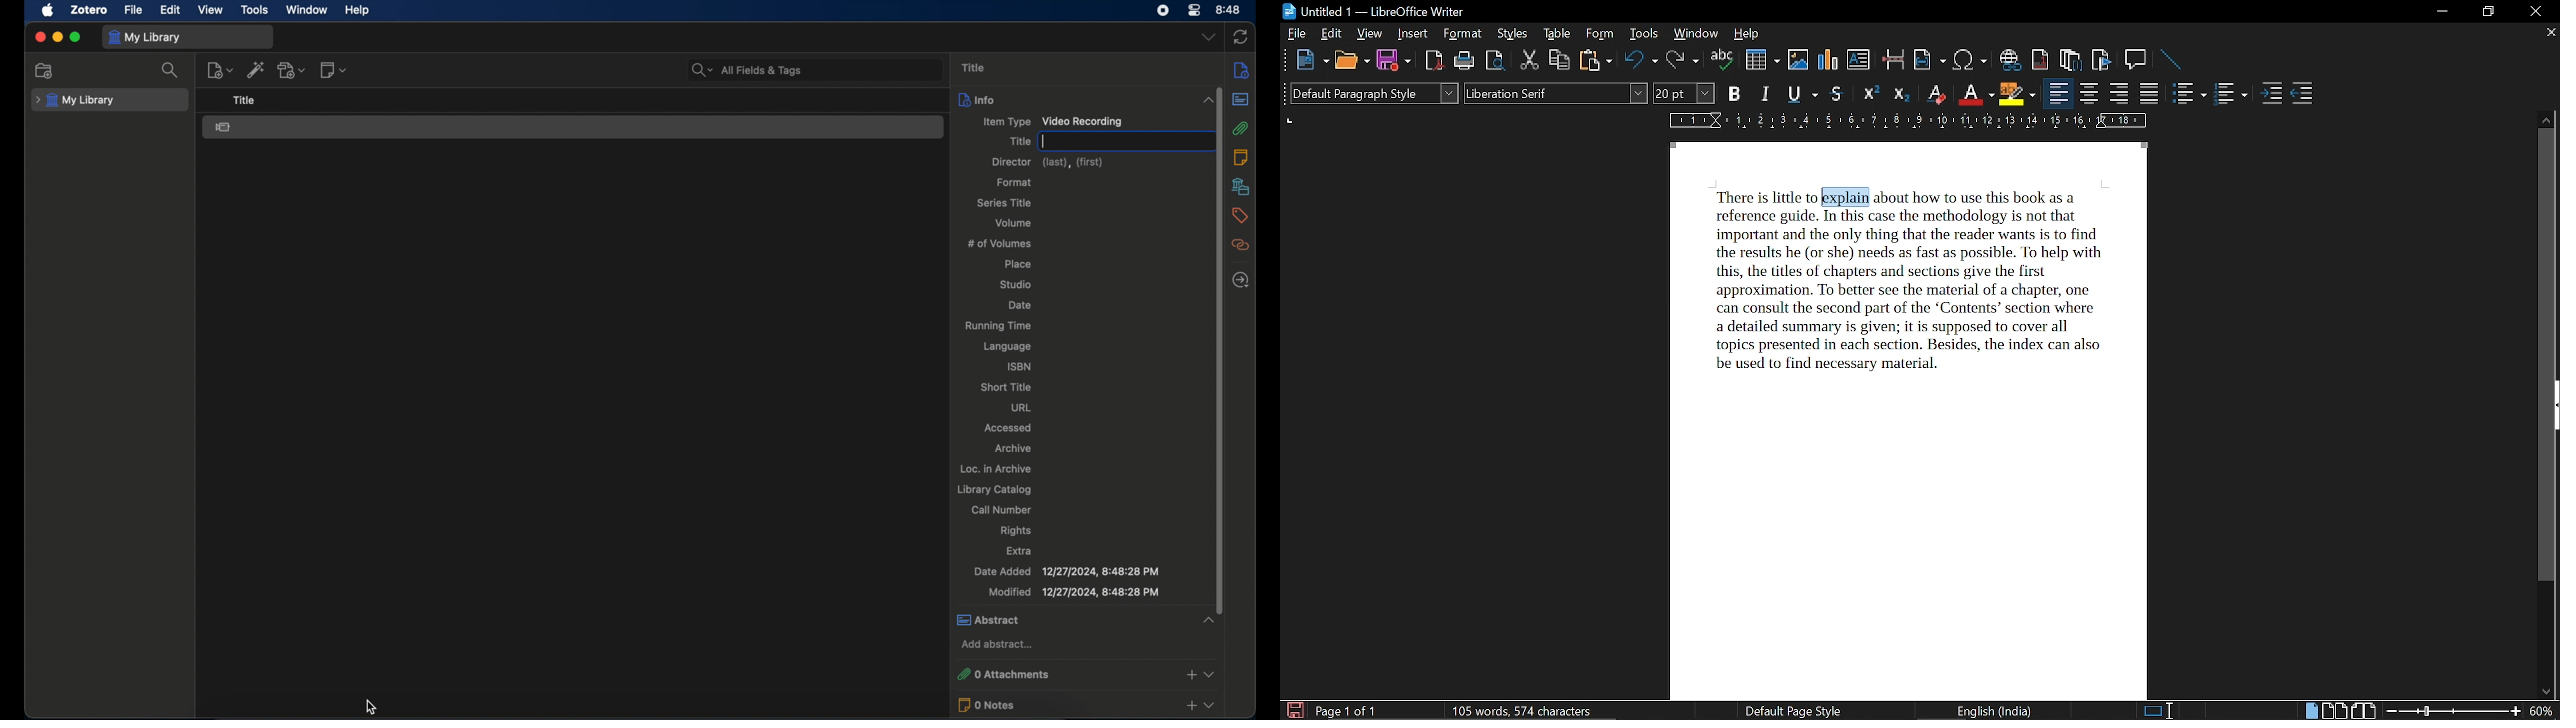  Describe the element at coordinates (1465, 61) in the screenshot. I see `print` at that location.